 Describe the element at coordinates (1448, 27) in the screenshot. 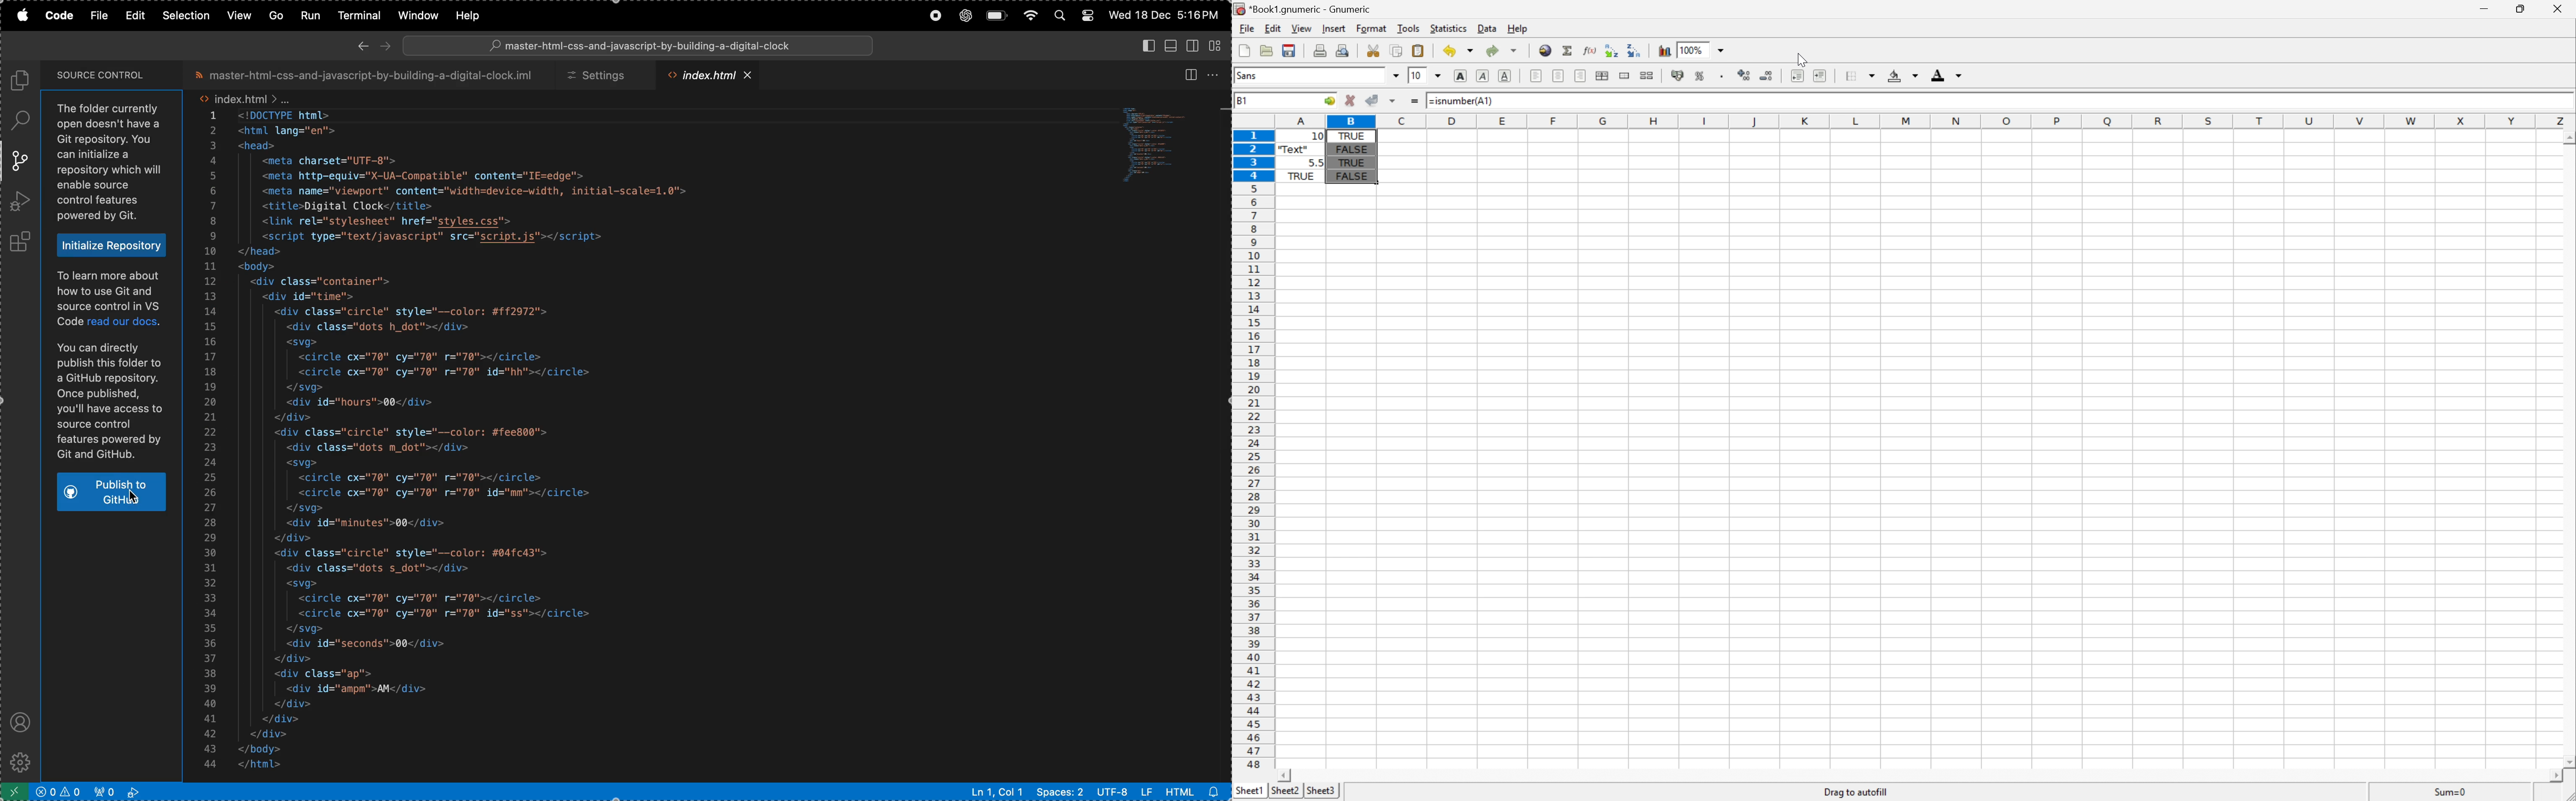

I see `Statistics` at that location.